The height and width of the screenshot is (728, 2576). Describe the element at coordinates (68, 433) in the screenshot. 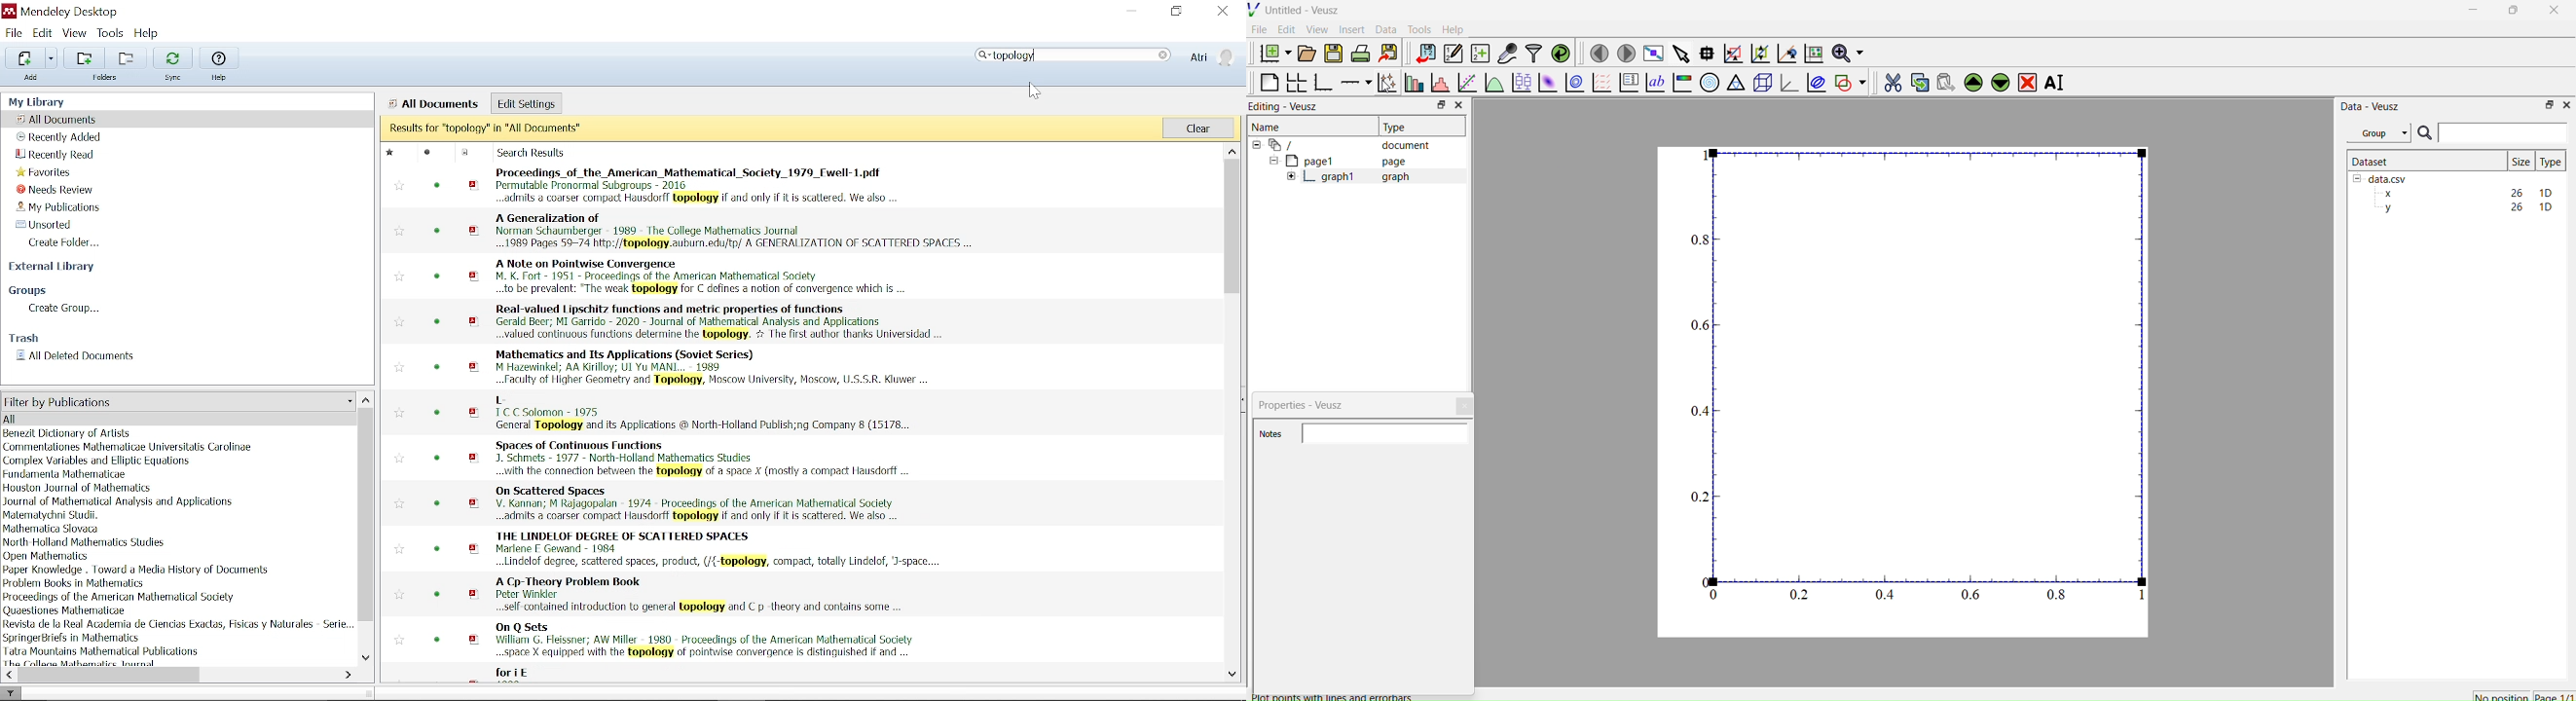

I see `author` at that location.